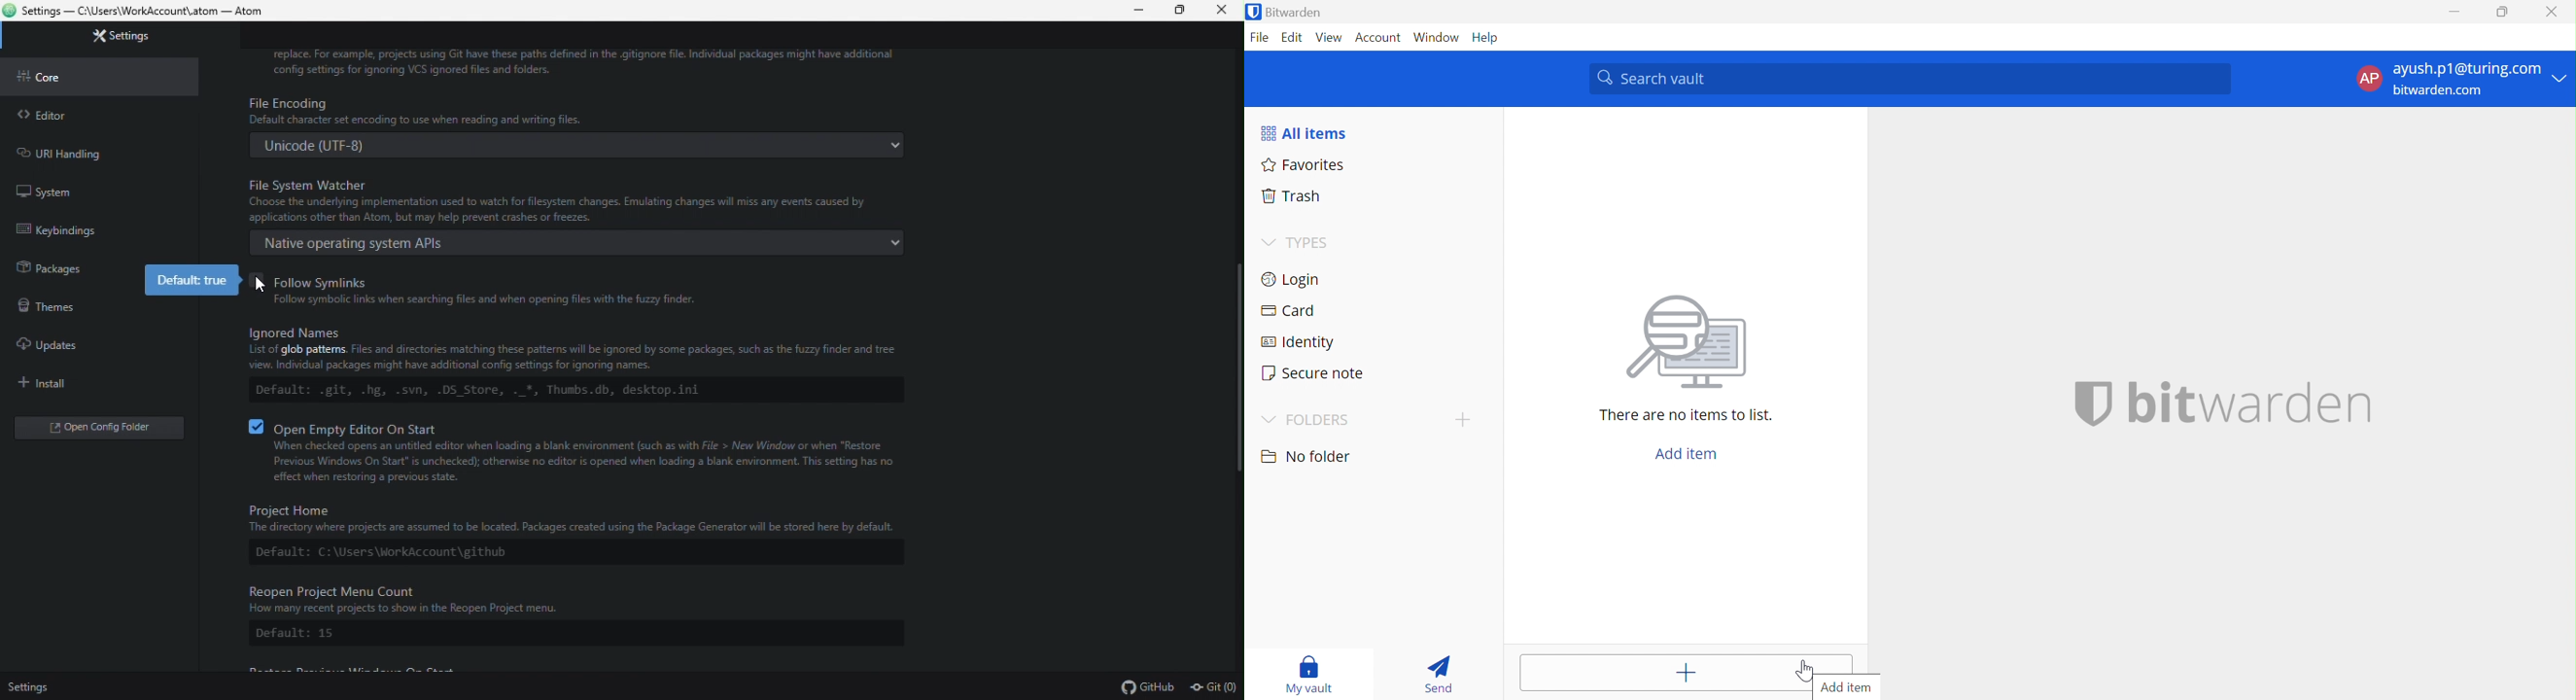  Describe the element at coordinates (1438, 38) in the screenshot. I see `Windows` at that location.